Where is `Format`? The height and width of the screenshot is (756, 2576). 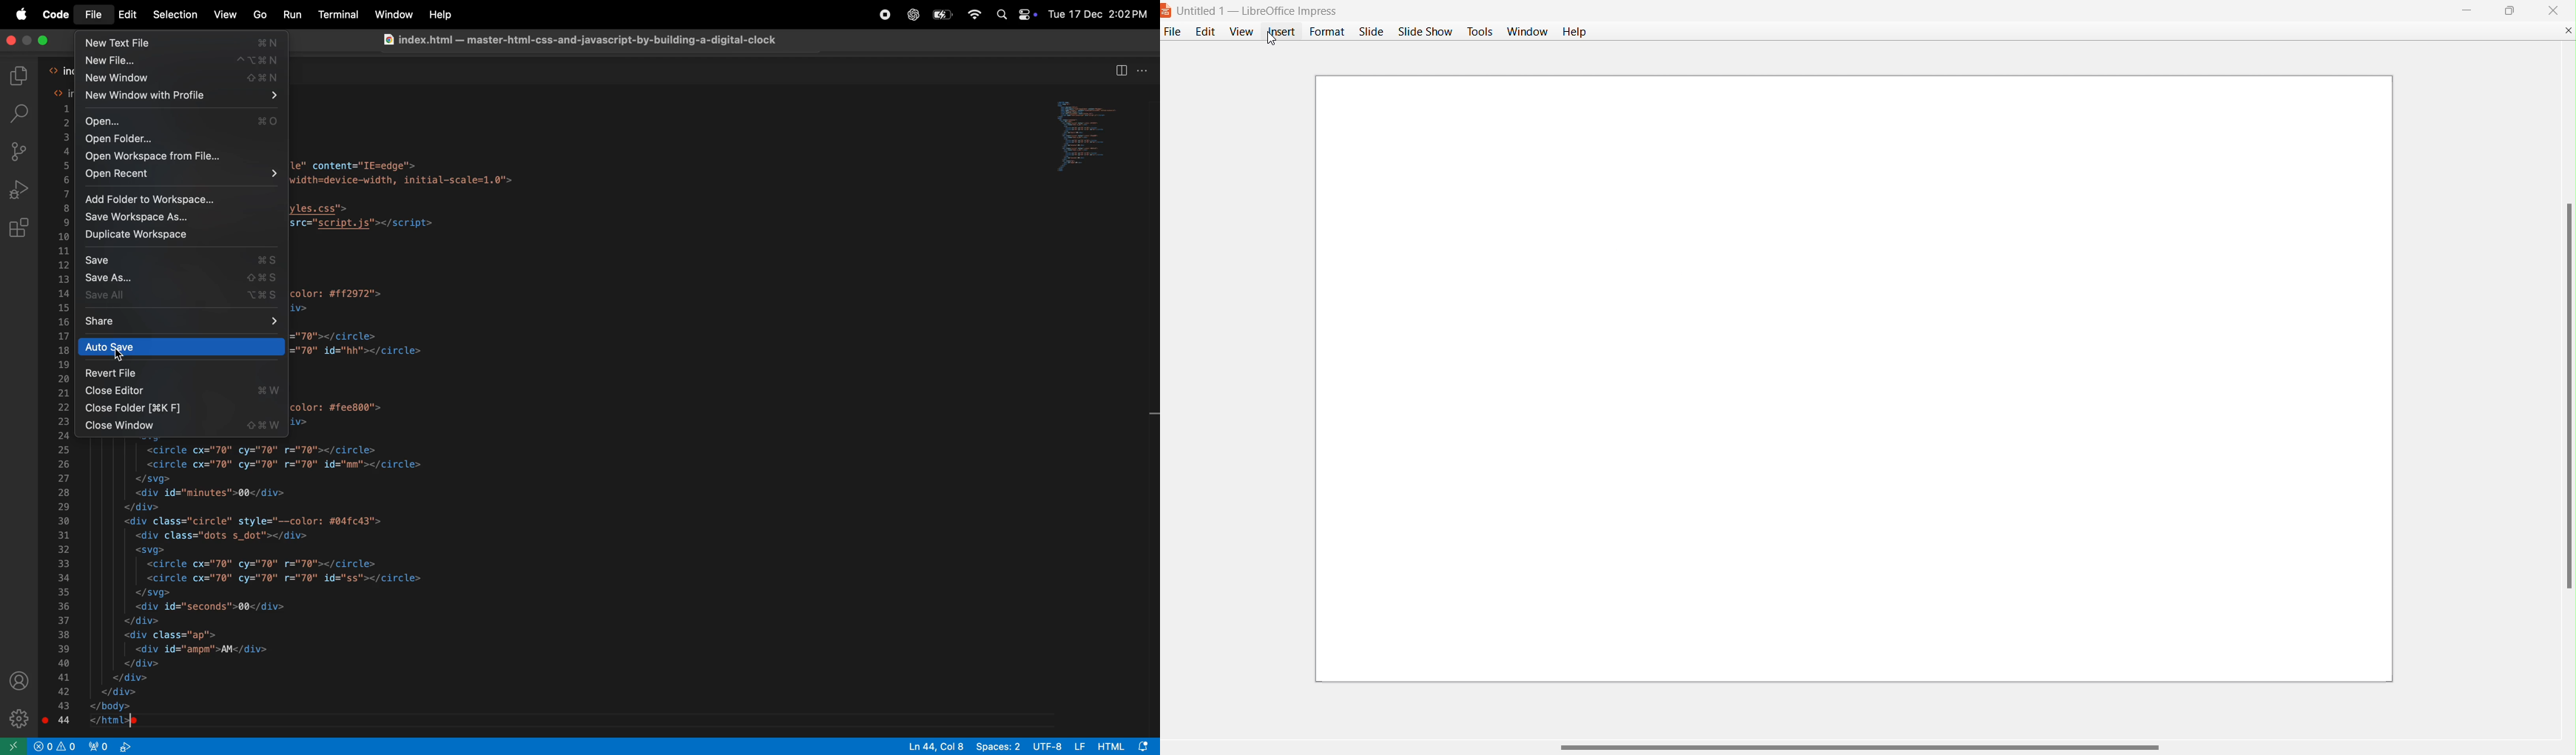
Format is located at coordinates (1327, 31).